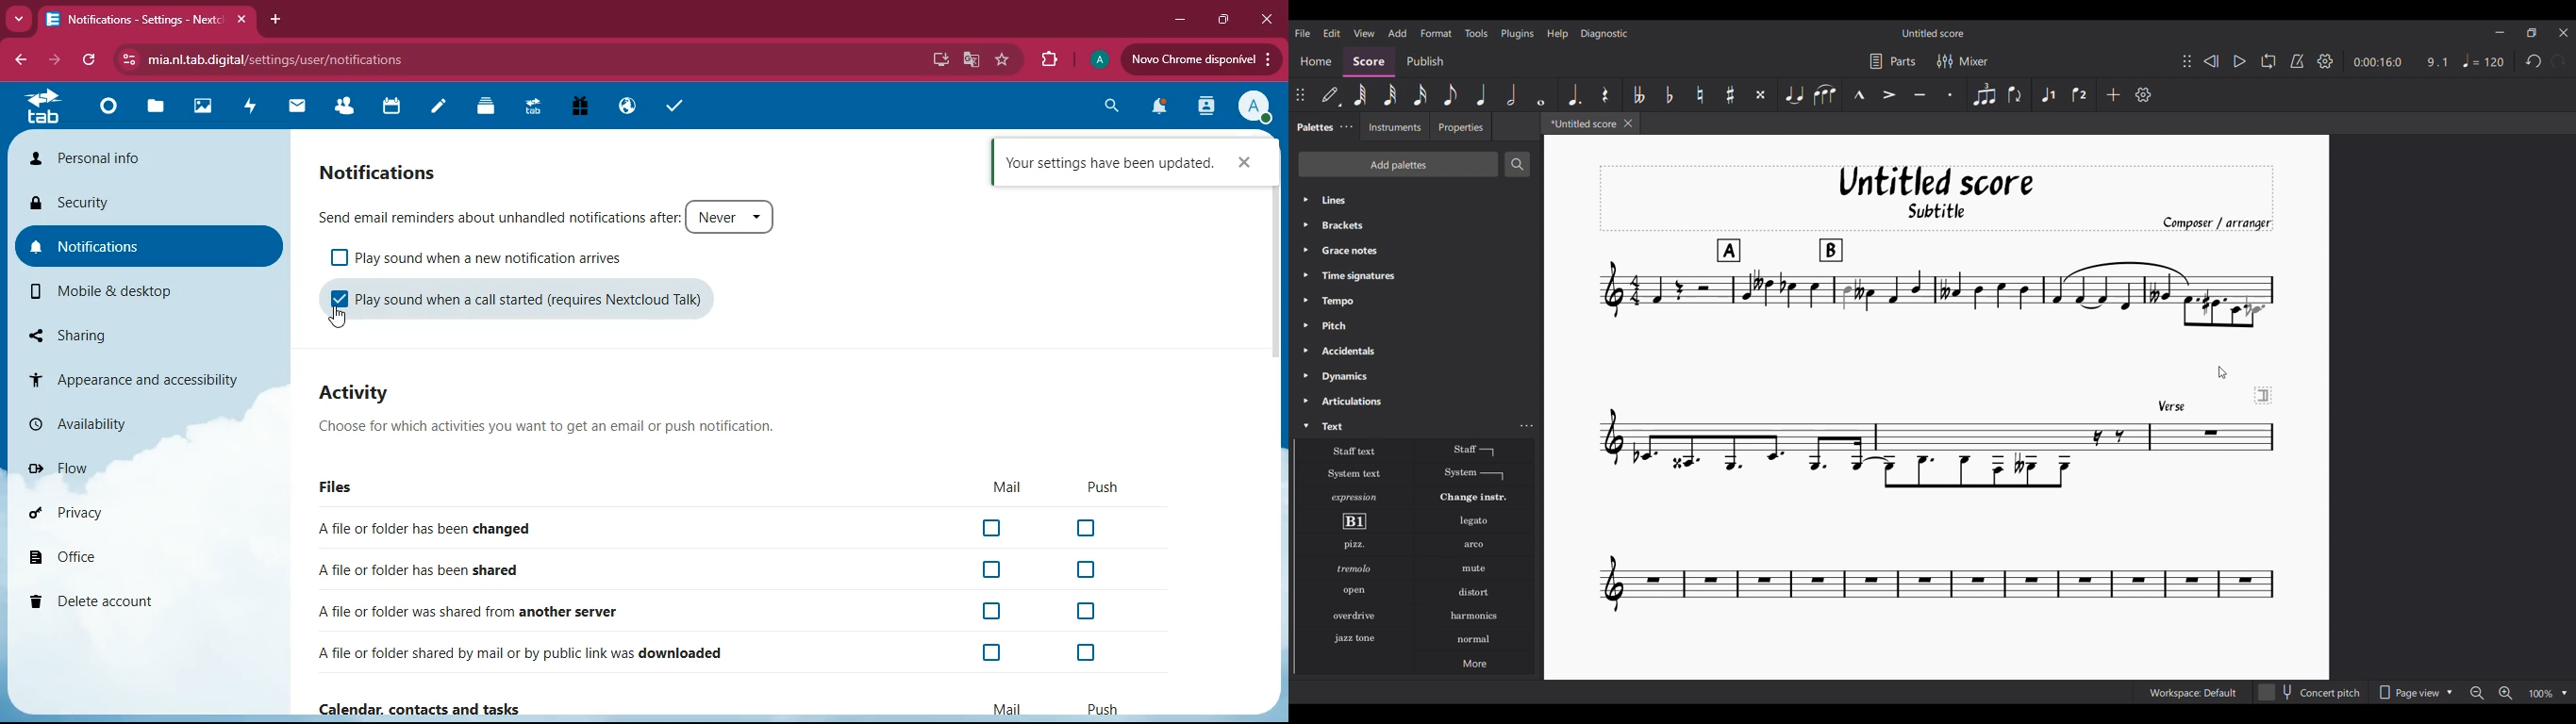 The height and width of the screenshot is (728, 2576). I want to click on tab, so click(42, 111).